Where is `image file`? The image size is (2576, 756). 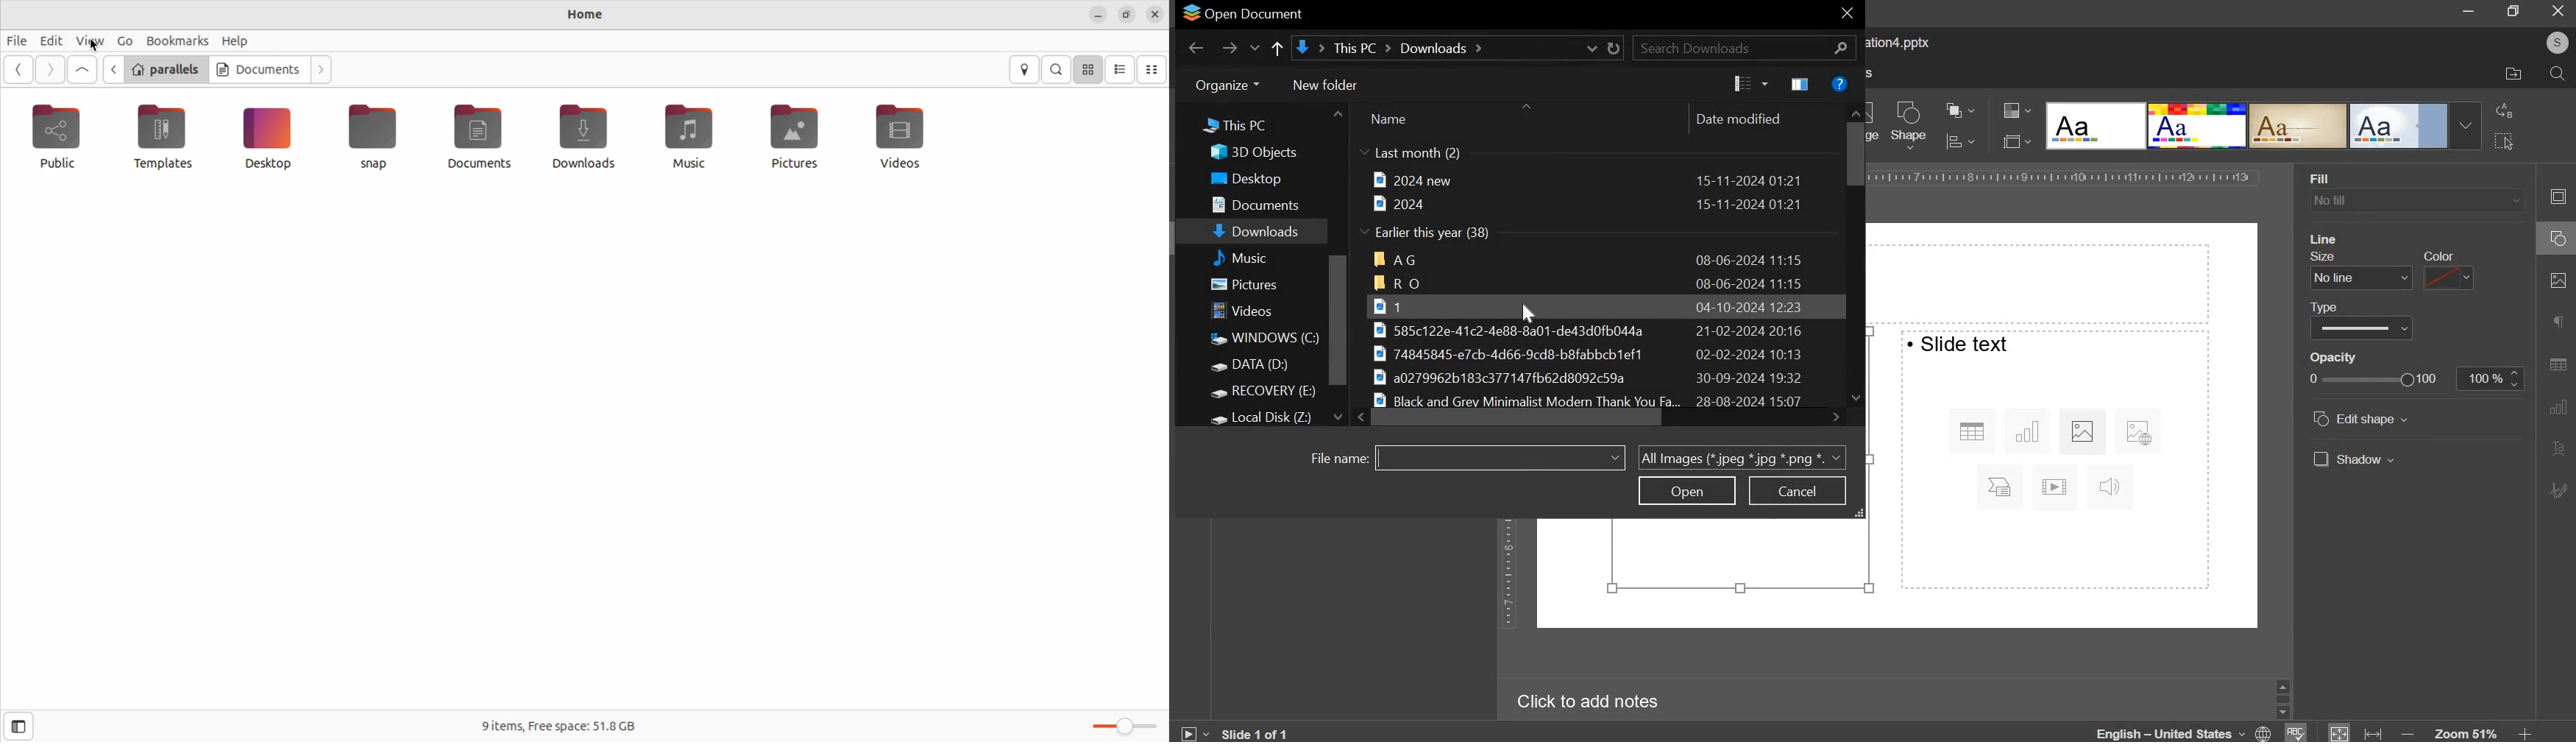
image file is located at coordinates (1603, 353).